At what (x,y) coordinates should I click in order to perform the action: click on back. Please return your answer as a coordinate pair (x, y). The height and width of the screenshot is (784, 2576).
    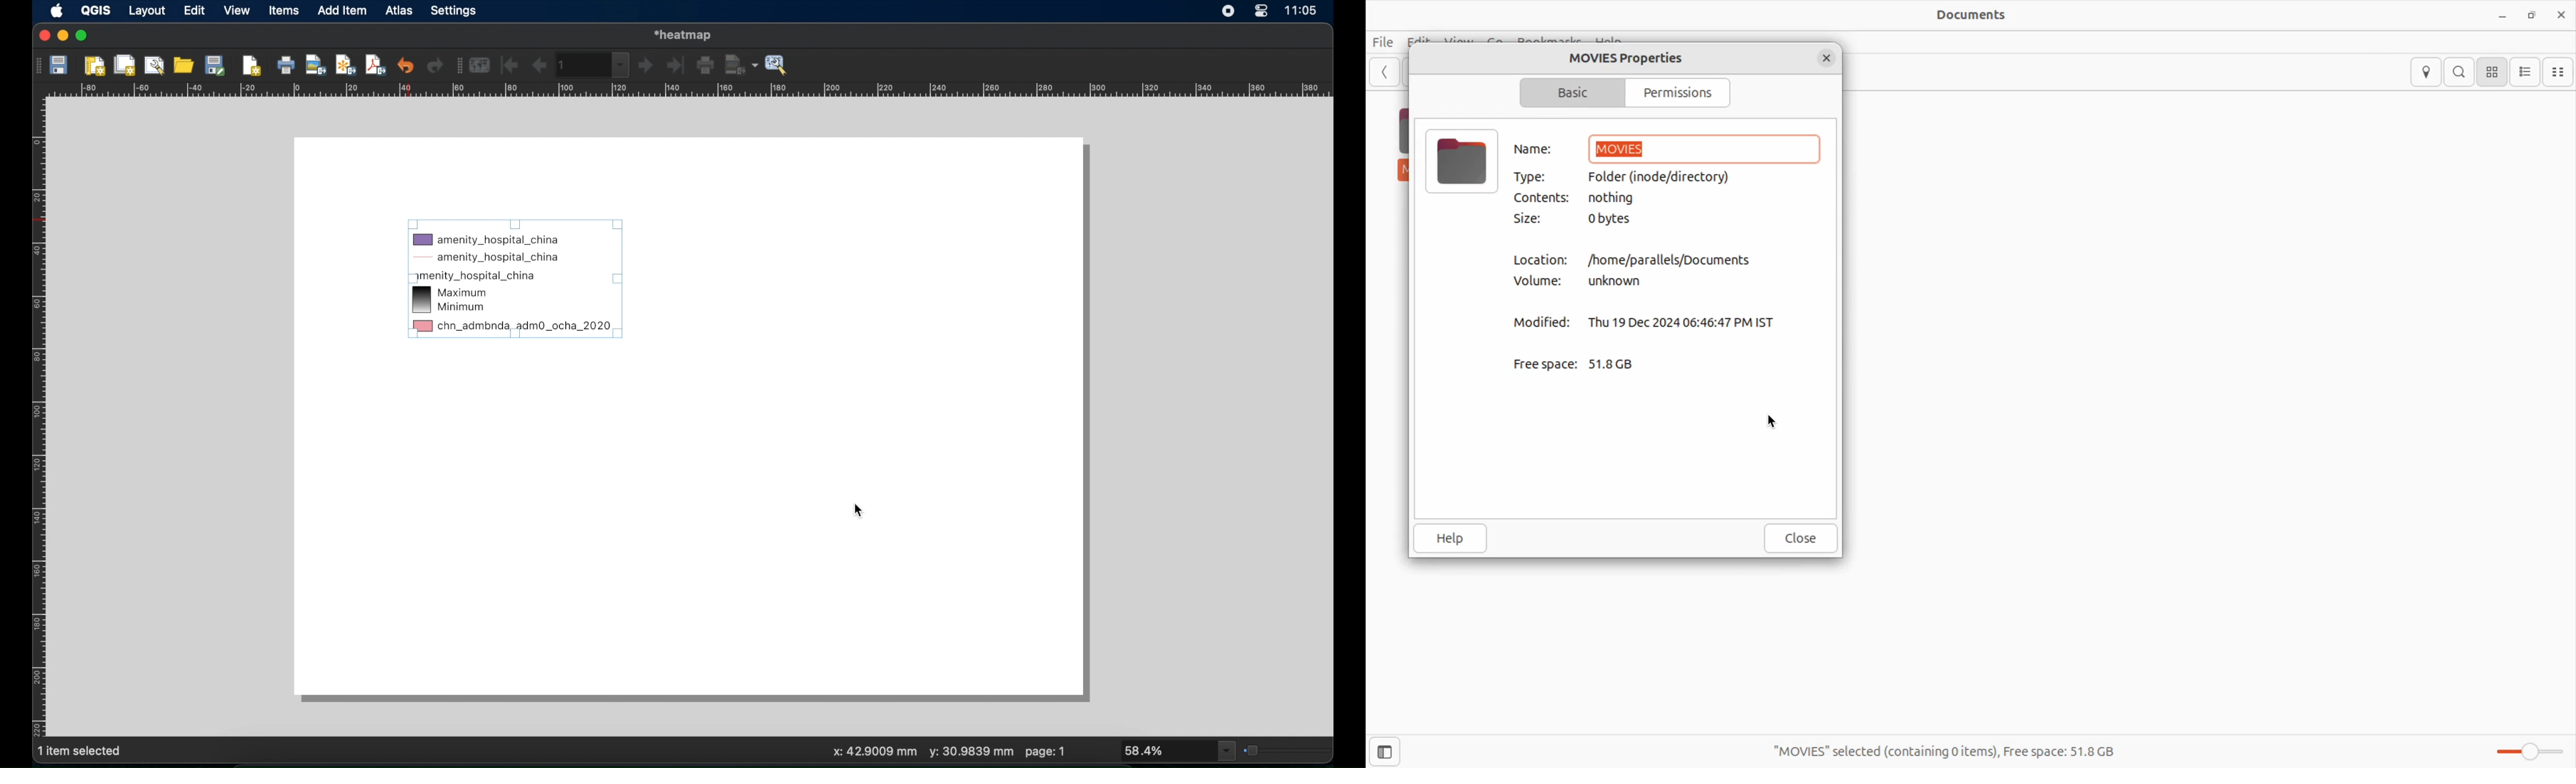
    Looking at the image, I should click on (1383, 72).